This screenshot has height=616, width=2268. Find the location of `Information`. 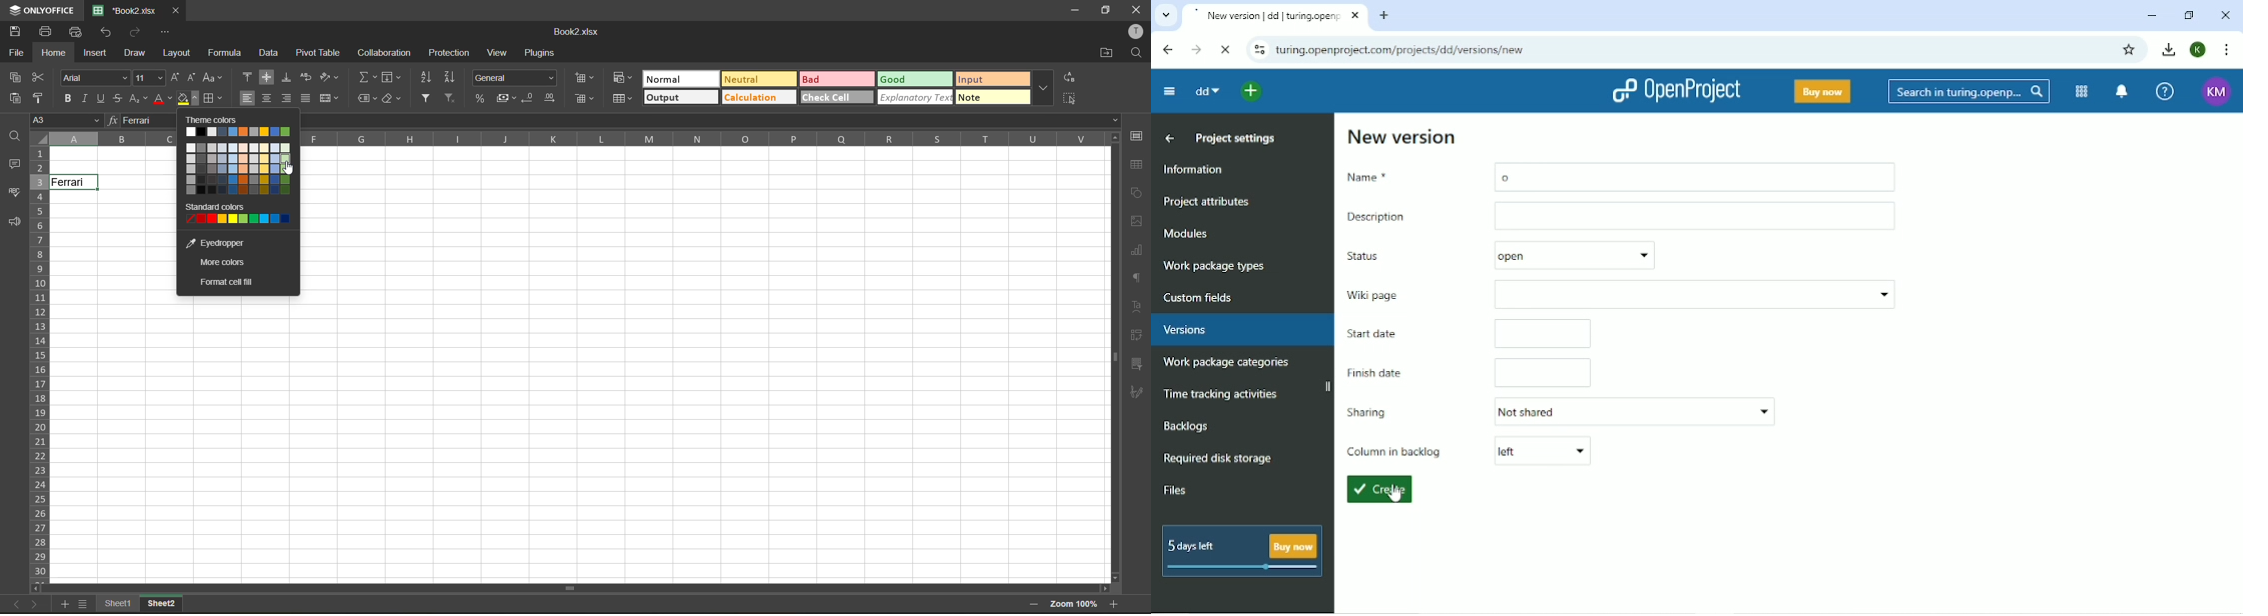

Information is located at coordinates (1198, 169).